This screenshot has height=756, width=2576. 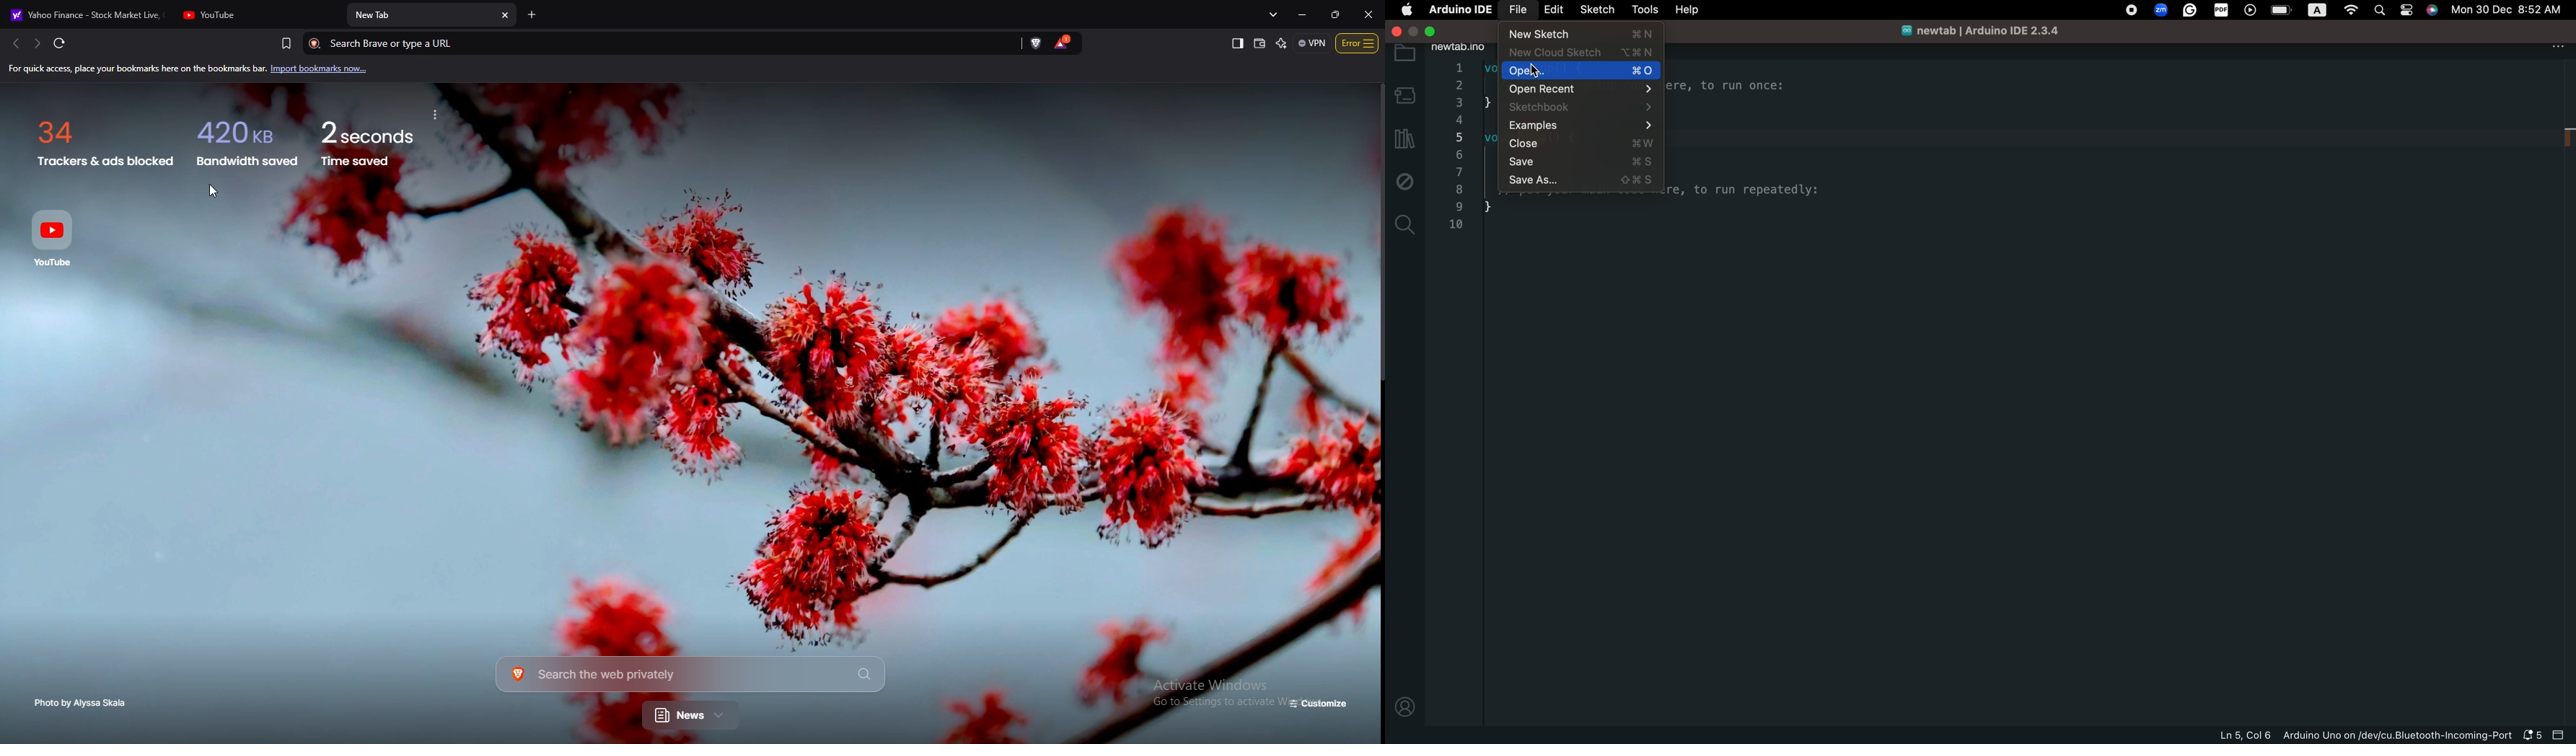 What do you see at coordinates (1580, 180) in the screenshot?
I see `save as` at bounding box center [1580, 180].